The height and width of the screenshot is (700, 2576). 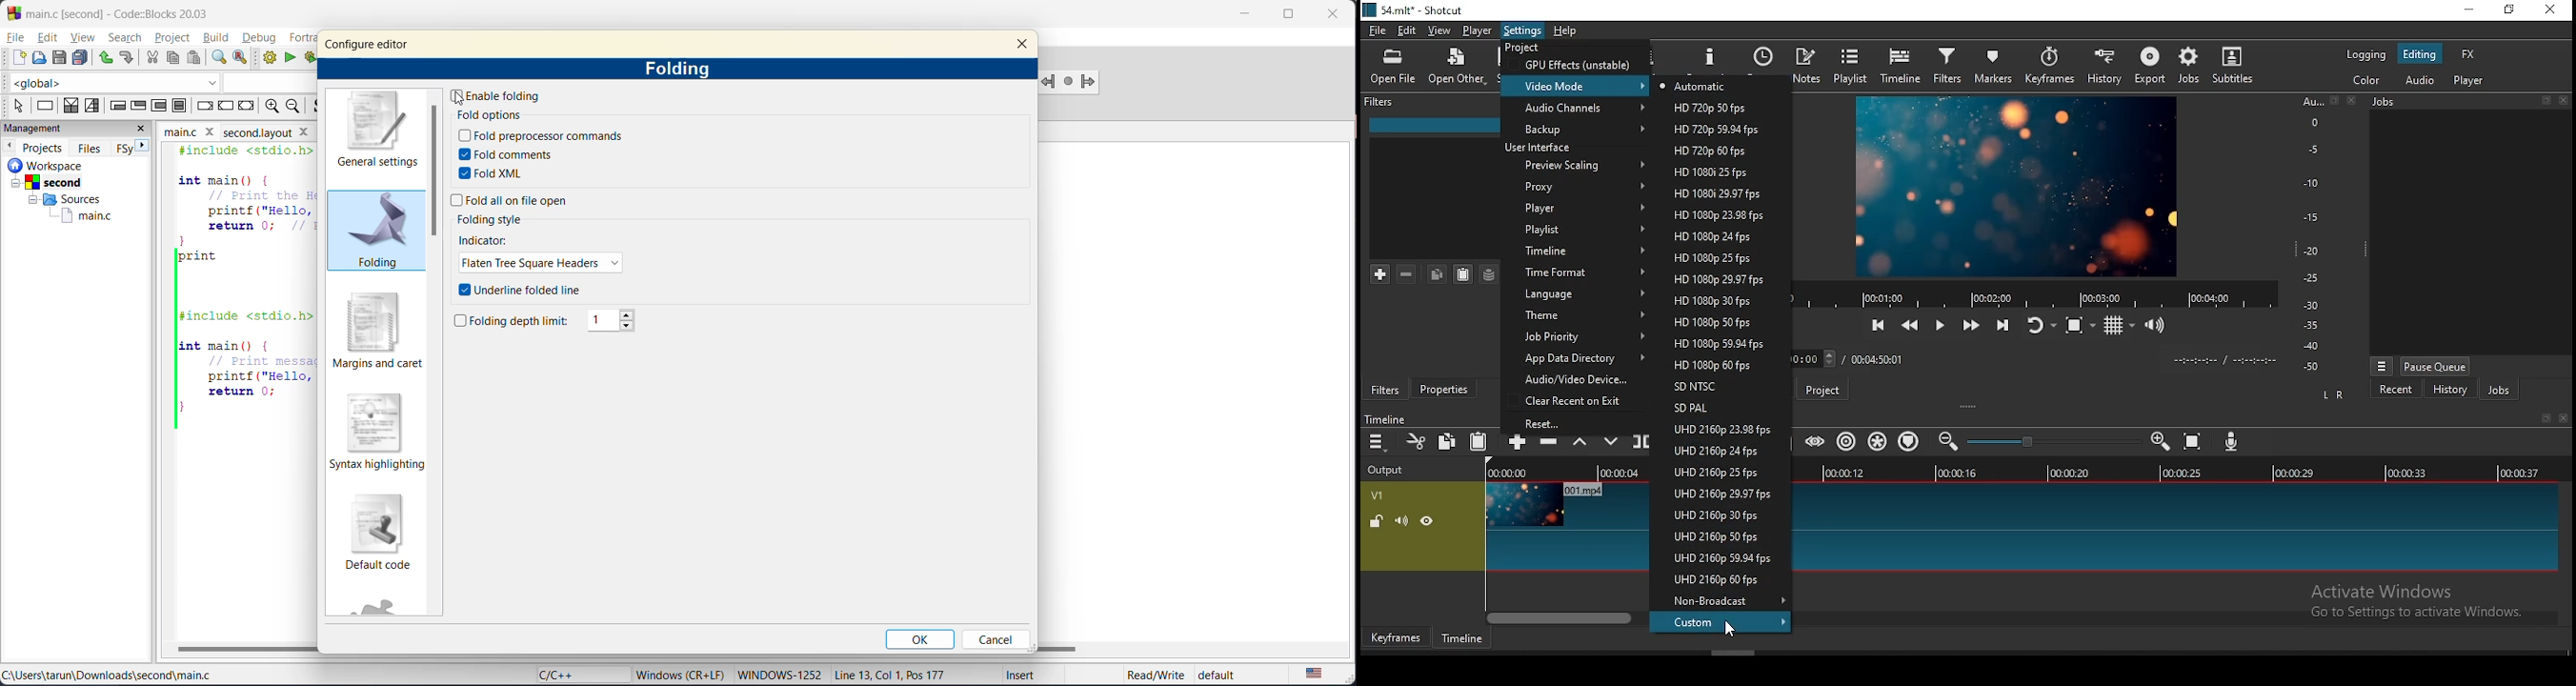 What do you see at coordinates (2468, 10) in the screenshot?
I see `minimize` at bounding box center [2468, 10].